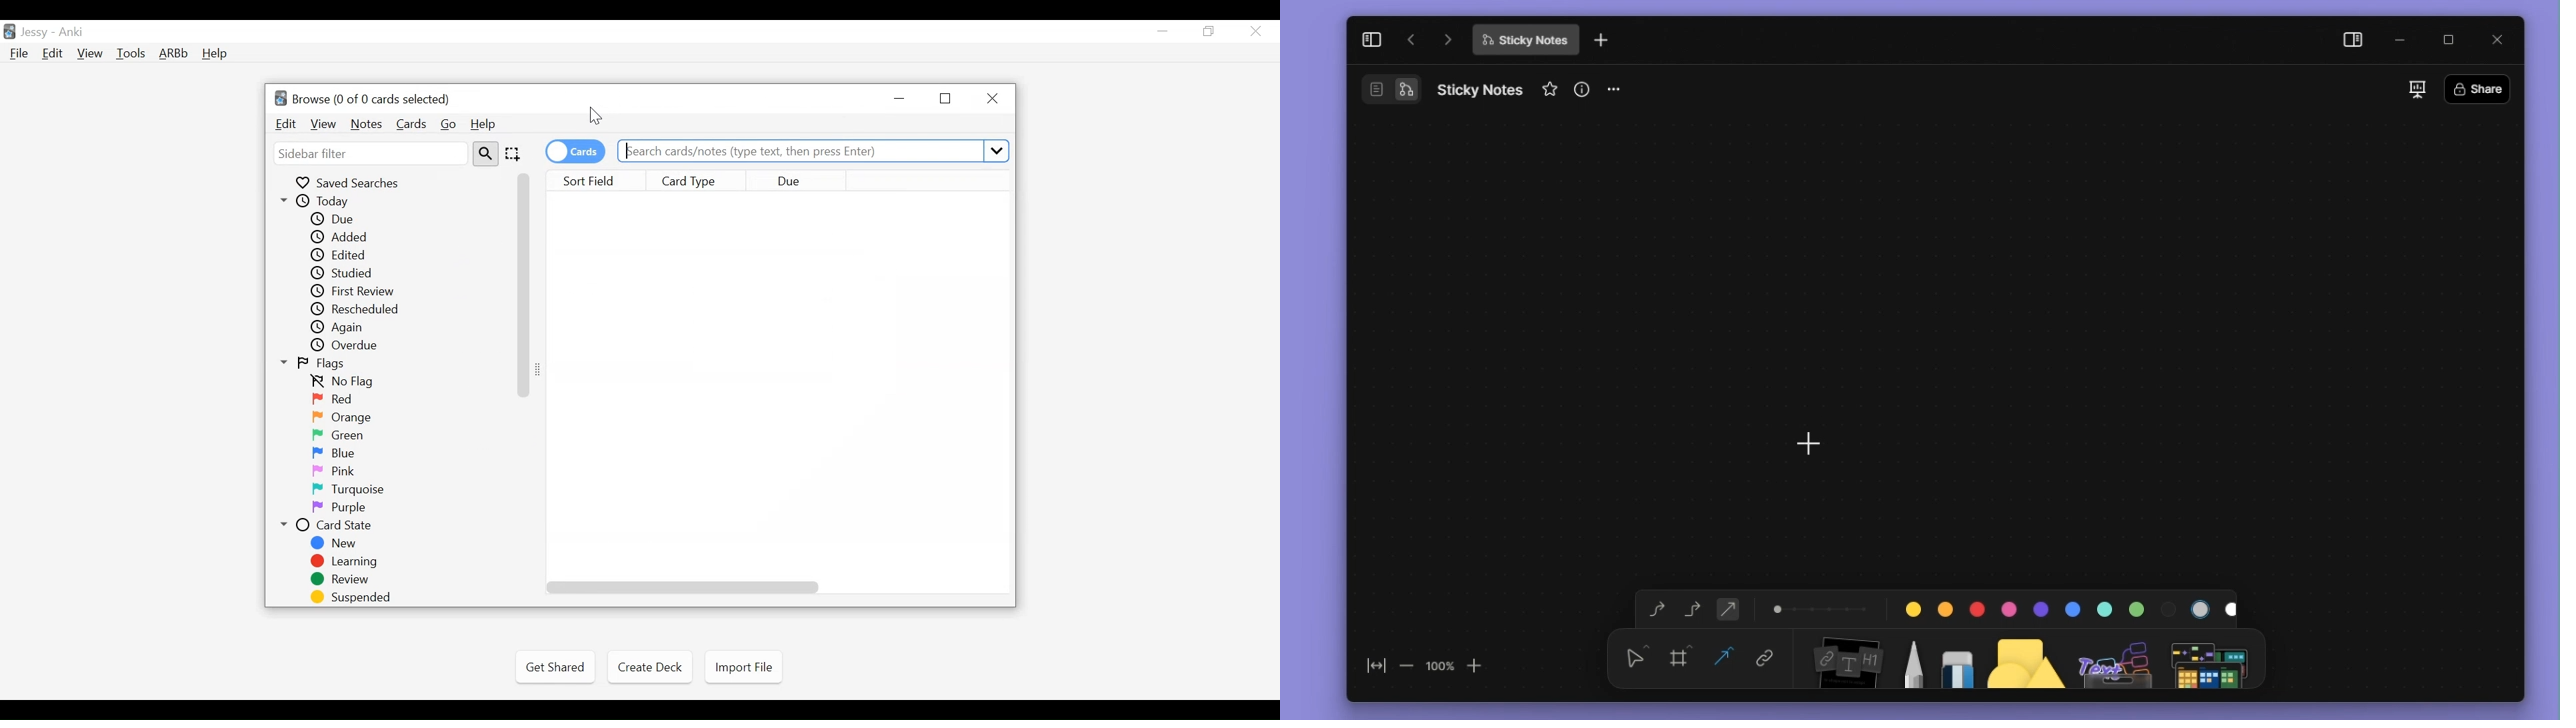 The image size is (2576, 728). Describe the element at coordinates (449, 125) in the screenshot. I see `Go` at that location.